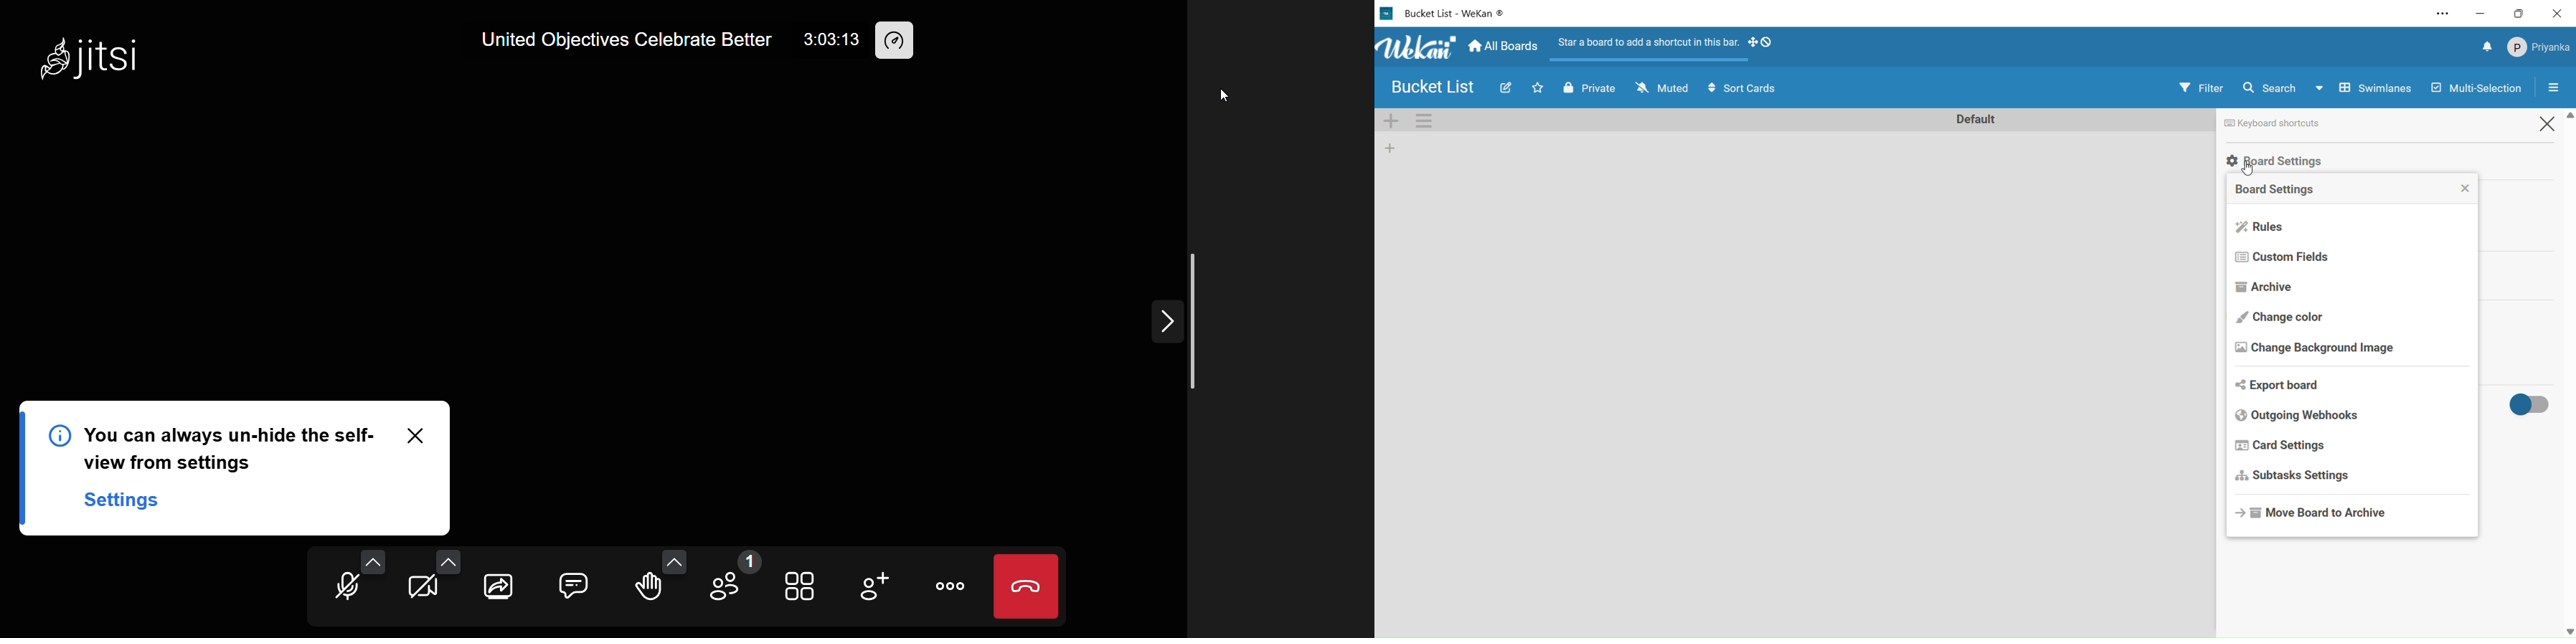 The image size is (2576, 644). Describe the element at coordinates (874, 586) in the screenshot. I see `invite people` at that location.